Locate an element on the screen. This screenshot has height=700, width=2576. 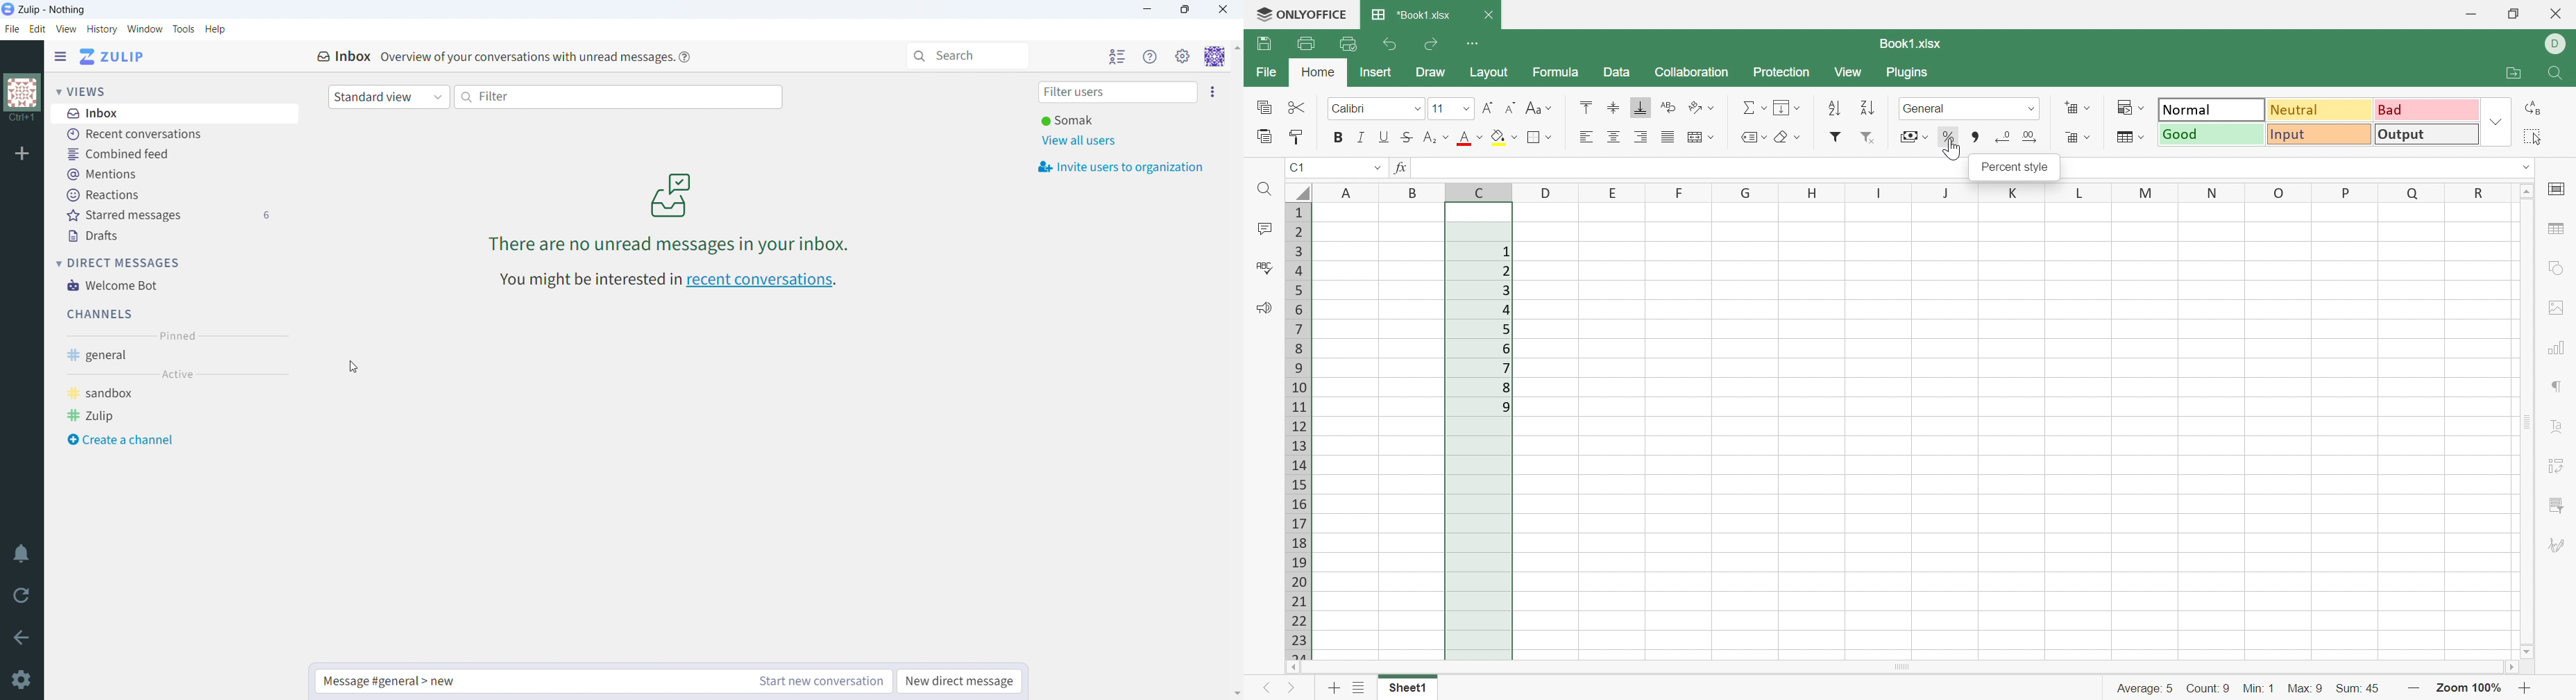
window is located at coordinates (145, 29).